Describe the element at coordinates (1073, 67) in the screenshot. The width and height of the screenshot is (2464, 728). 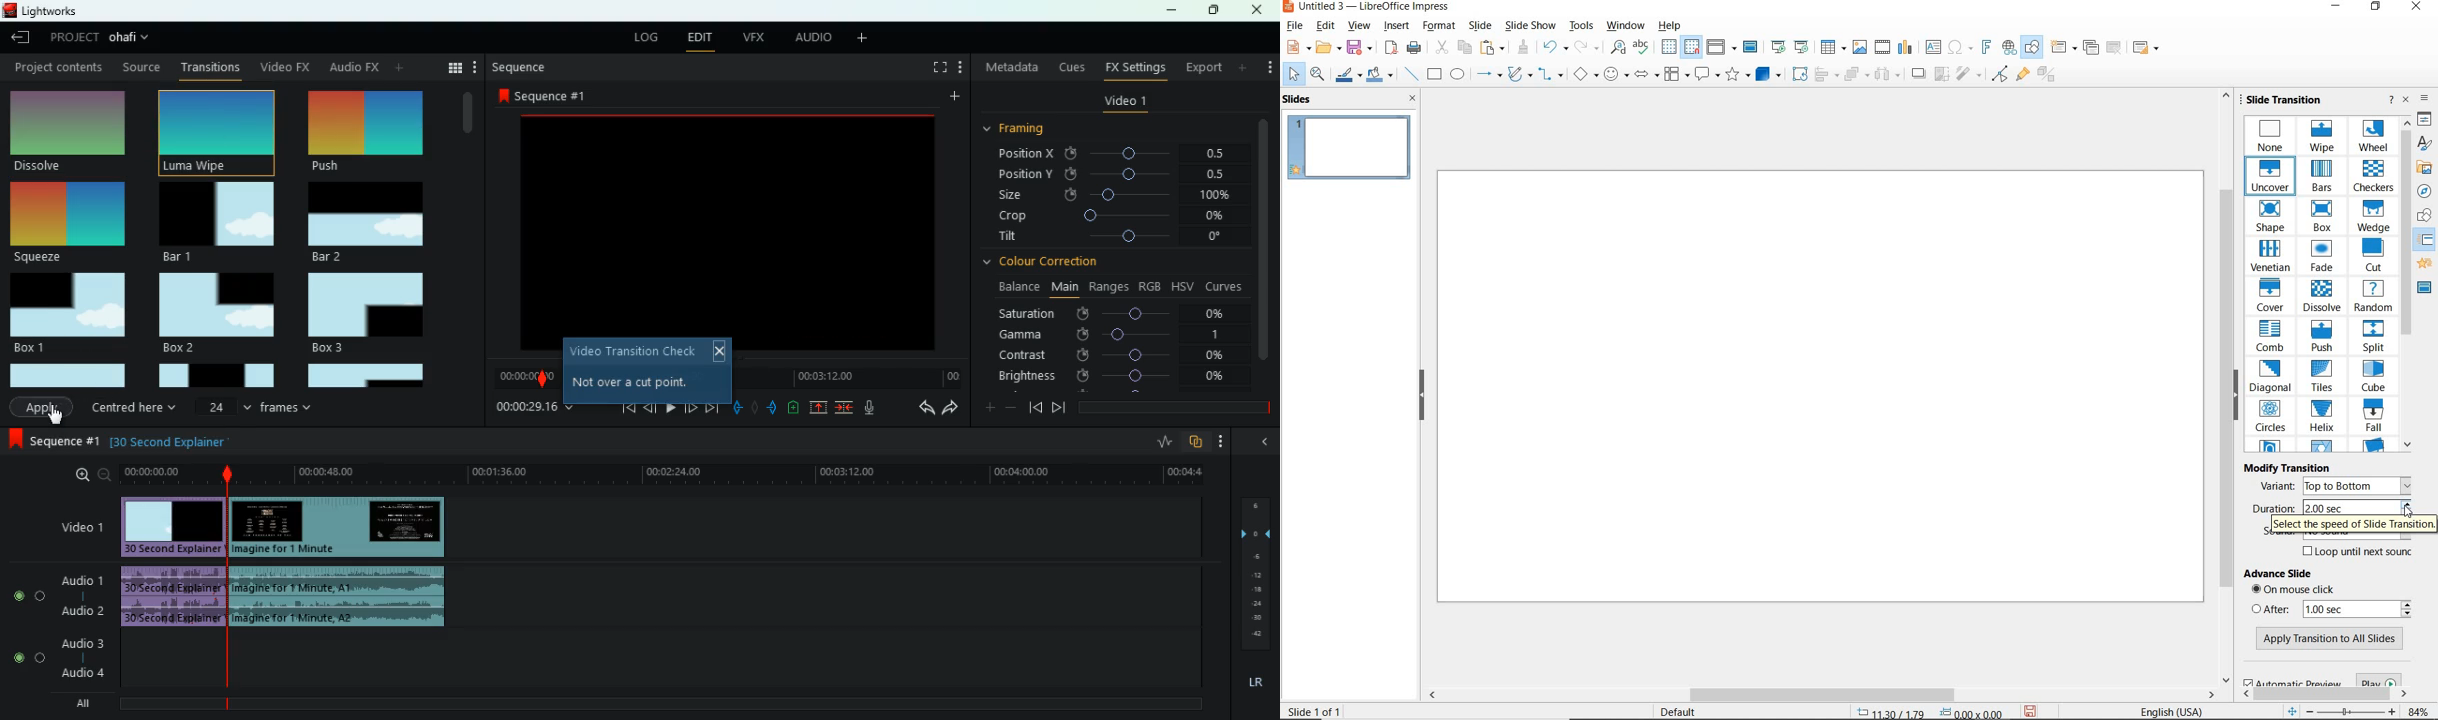
I see `cues` at that location.